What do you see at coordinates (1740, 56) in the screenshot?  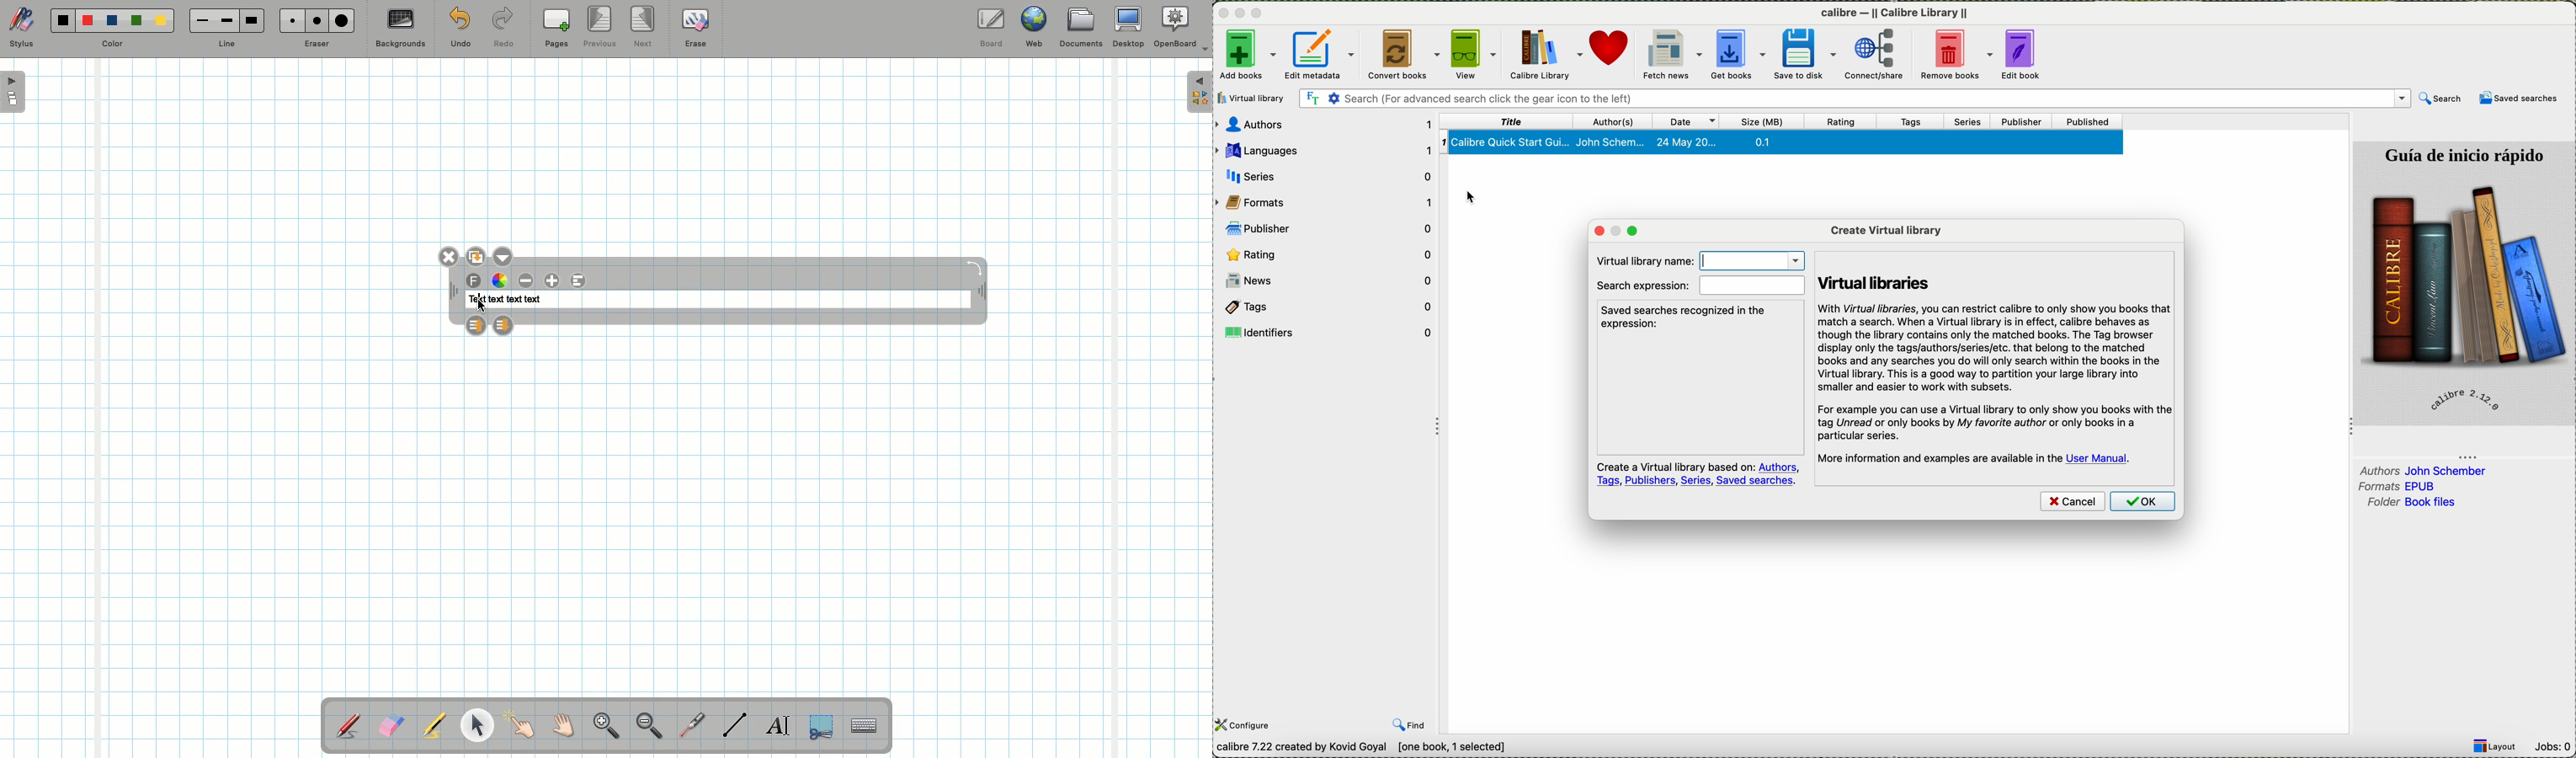 I see `get books` at bounding box center [1740, 56].